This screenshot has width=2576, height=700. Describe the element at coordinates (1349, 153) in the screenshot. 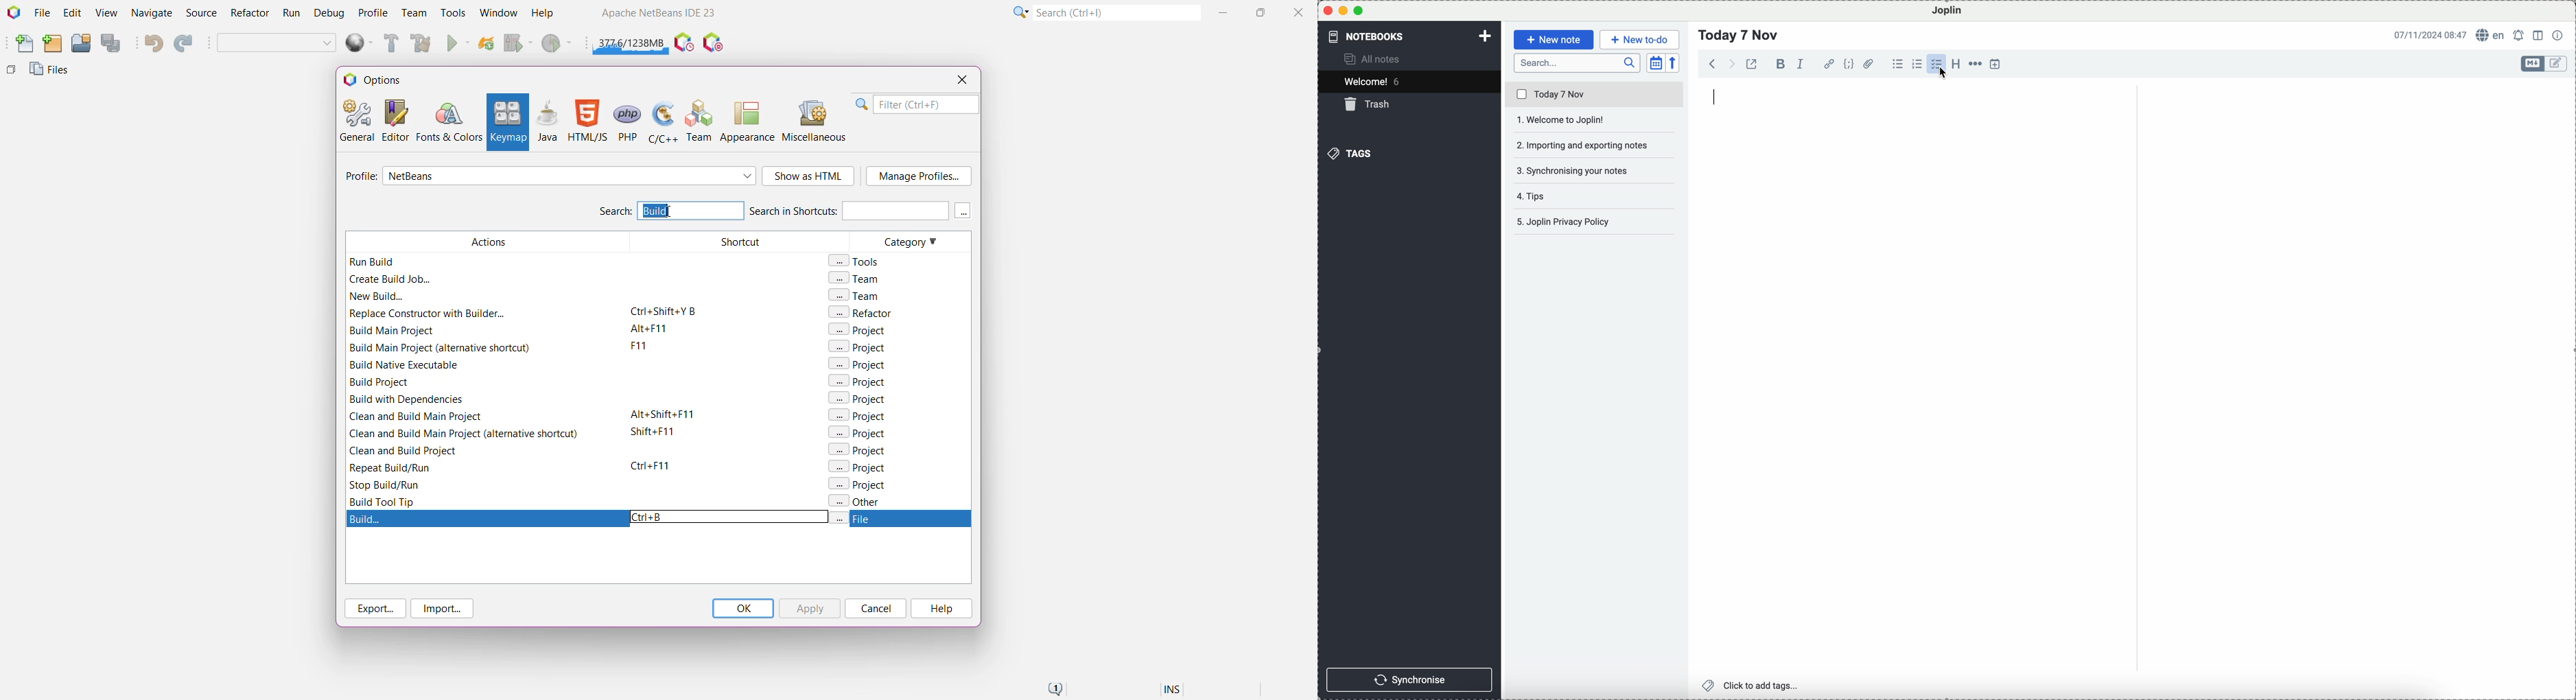

I see `tags` at that location.